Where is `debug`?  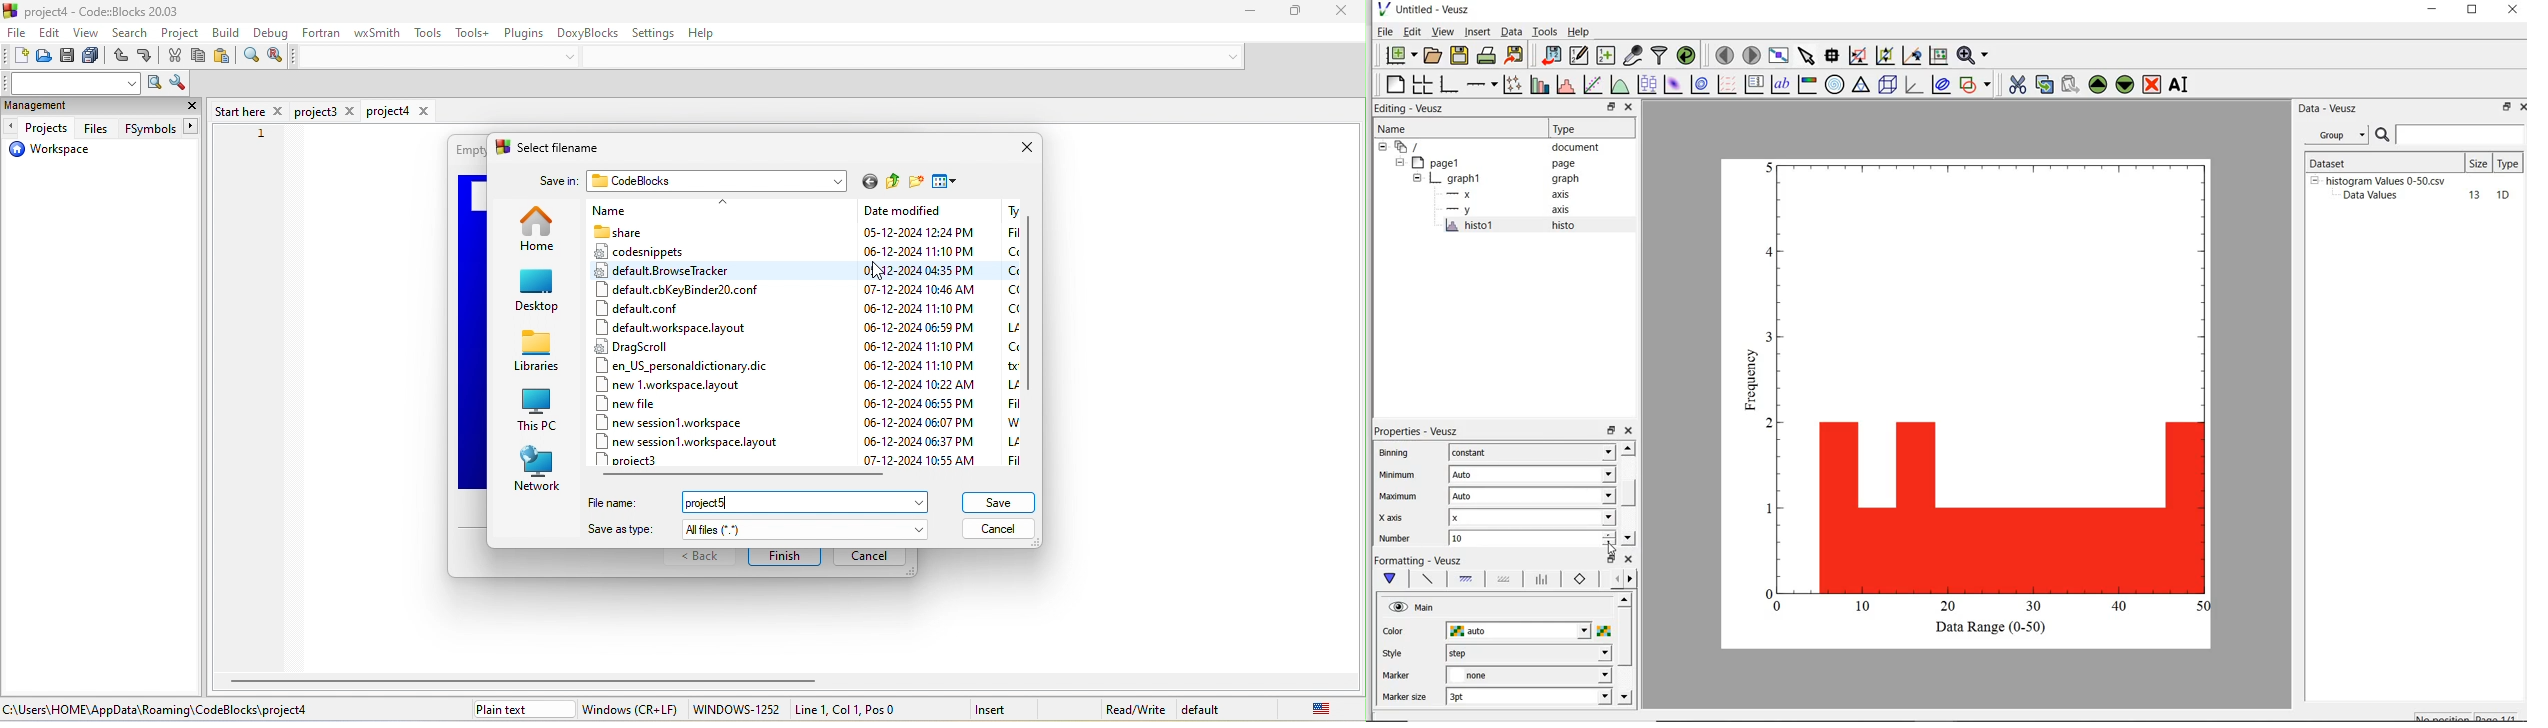 debug is located at coordinates (269, 34).